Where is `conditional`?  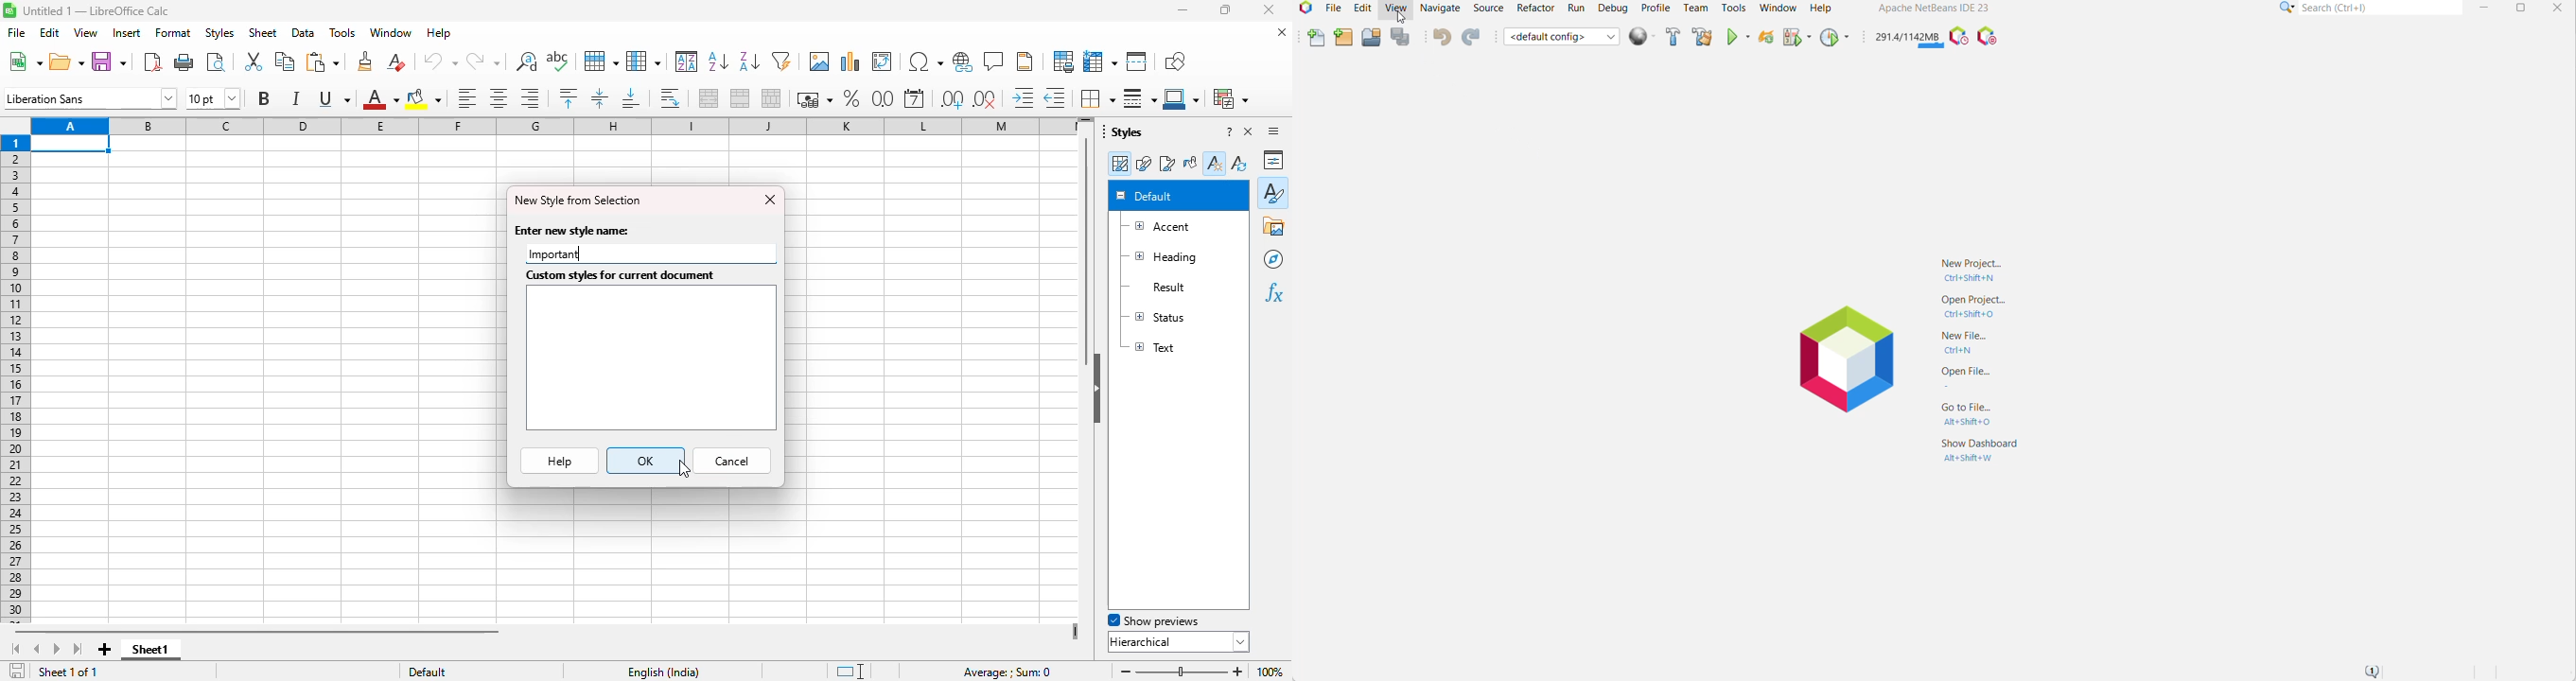
conditional is located at coordinates (1232, 98).